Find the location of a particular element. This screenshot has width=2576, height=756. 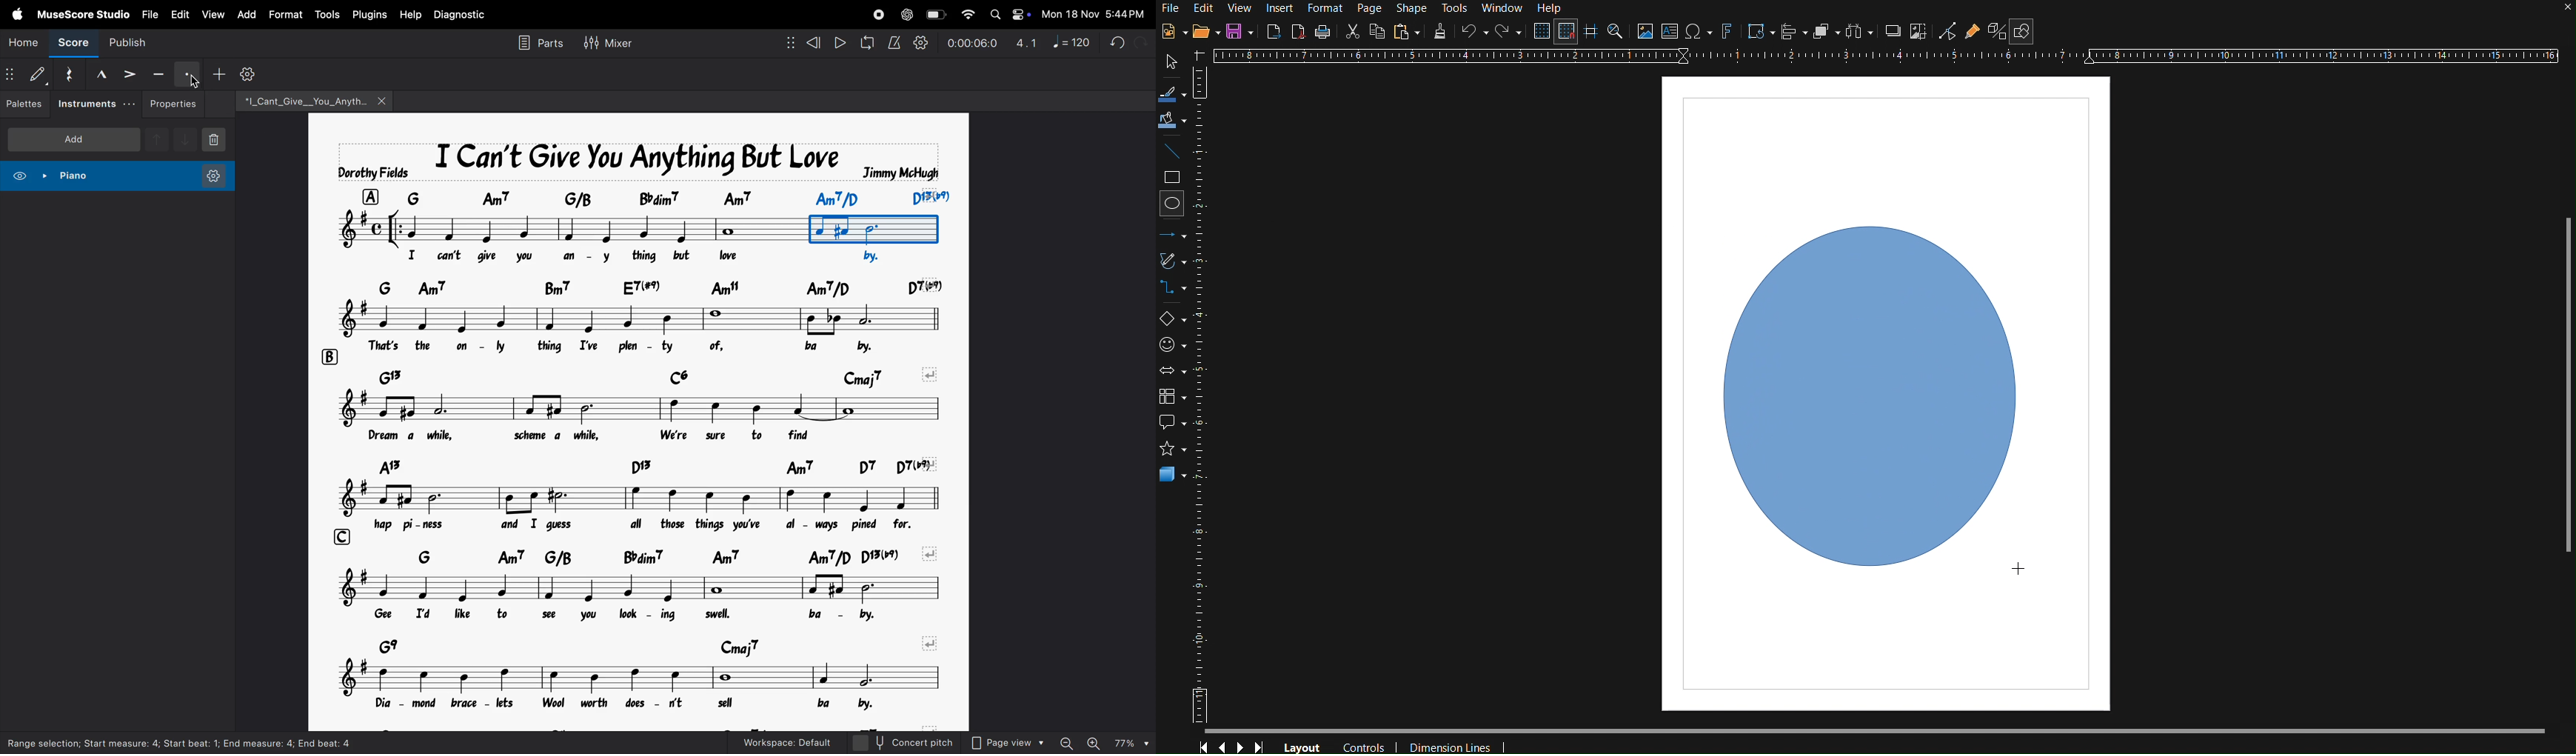

zoom in is located at coordinates (1094, 742).